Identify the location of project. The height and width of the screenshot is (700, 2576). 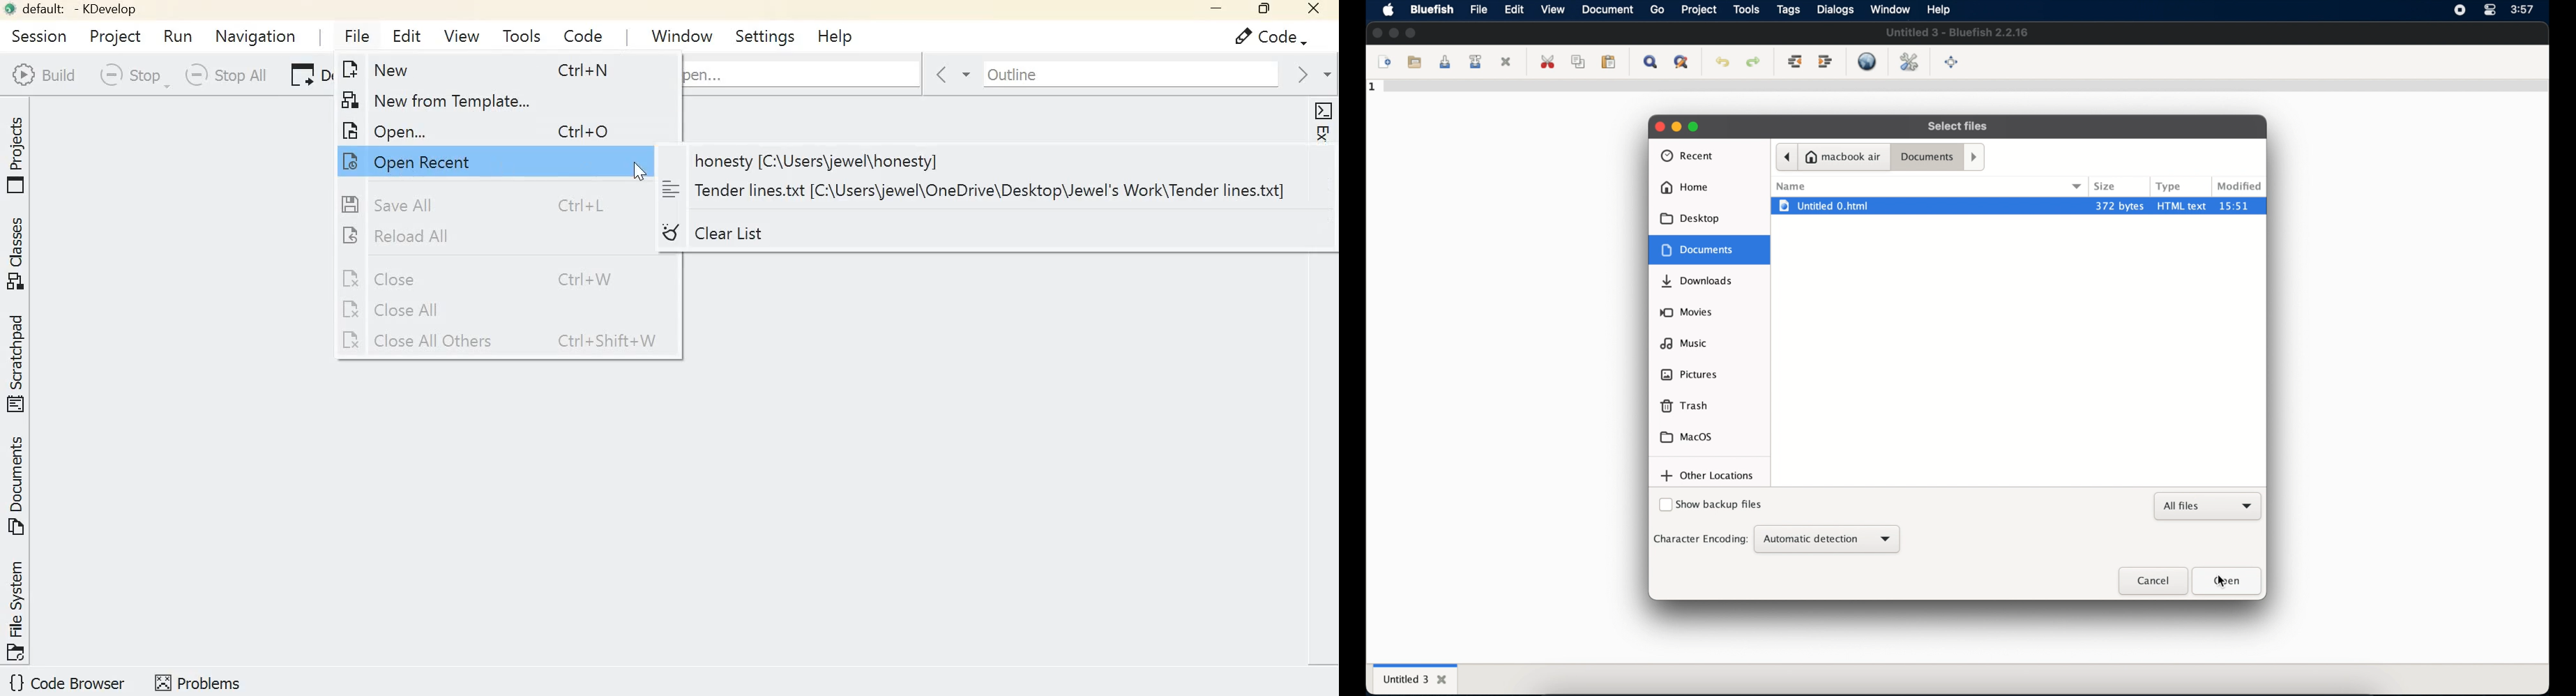
(1698, 10).